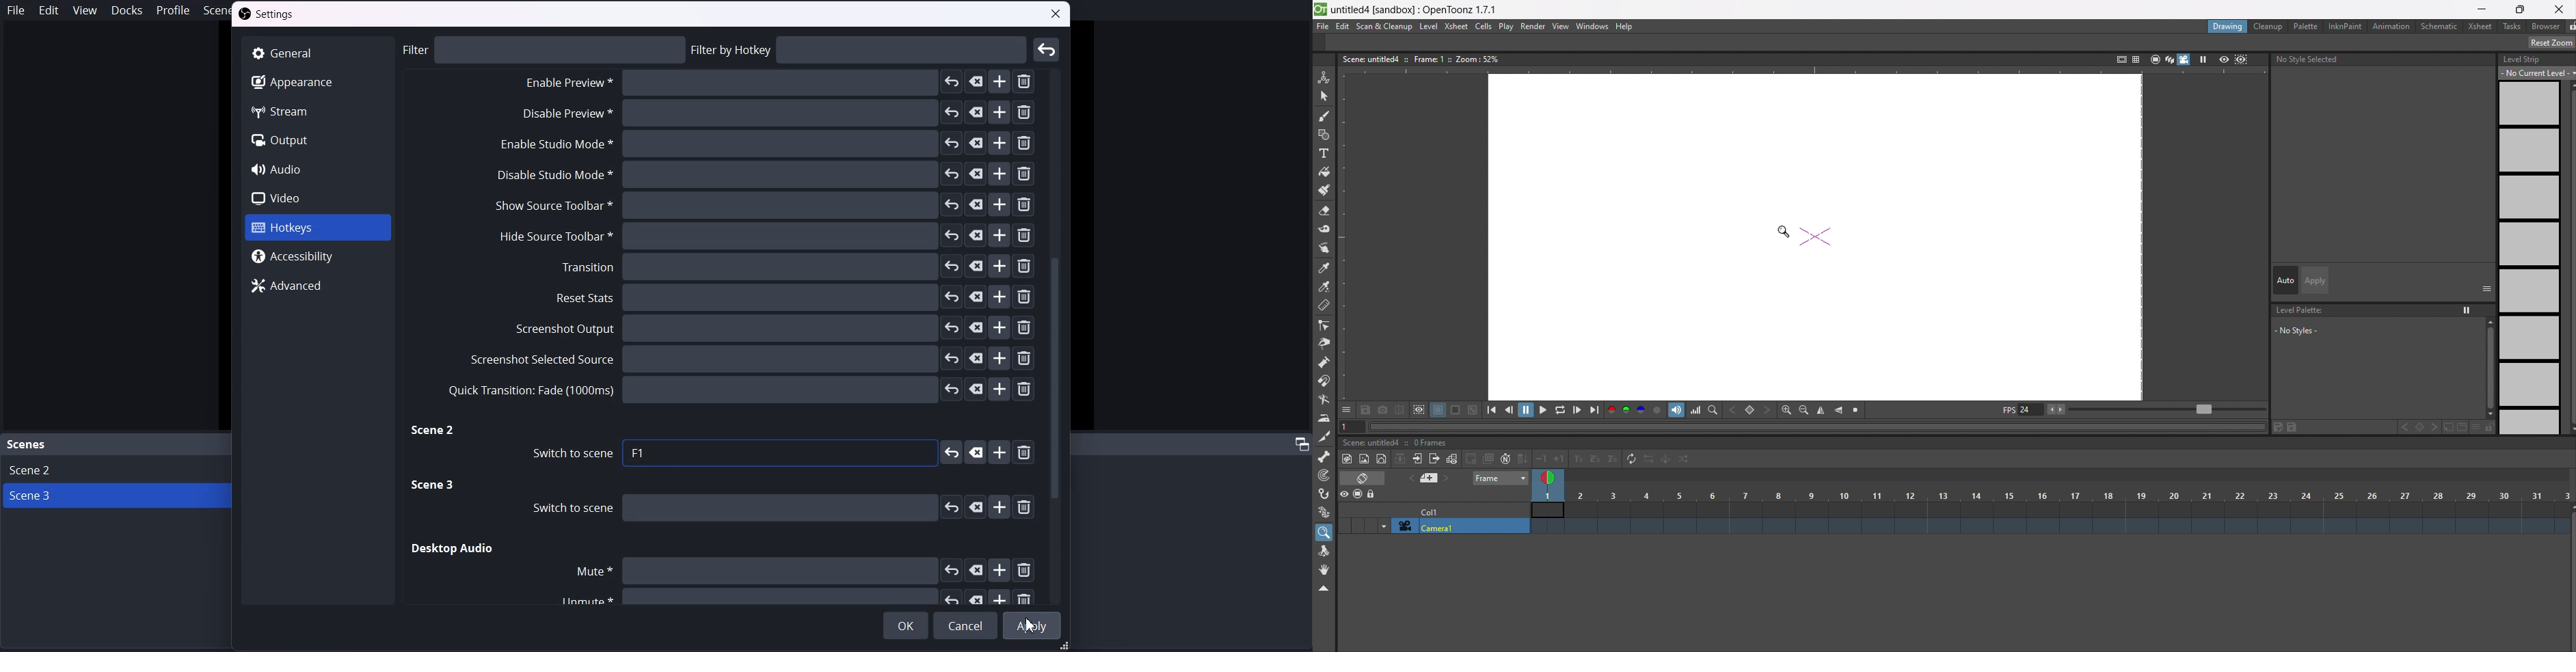 This screenshot has width=2576, height=672. What do you see at coordinates (317, 53) in the screenshot?
I see `General` at bounding box center [317, 53].